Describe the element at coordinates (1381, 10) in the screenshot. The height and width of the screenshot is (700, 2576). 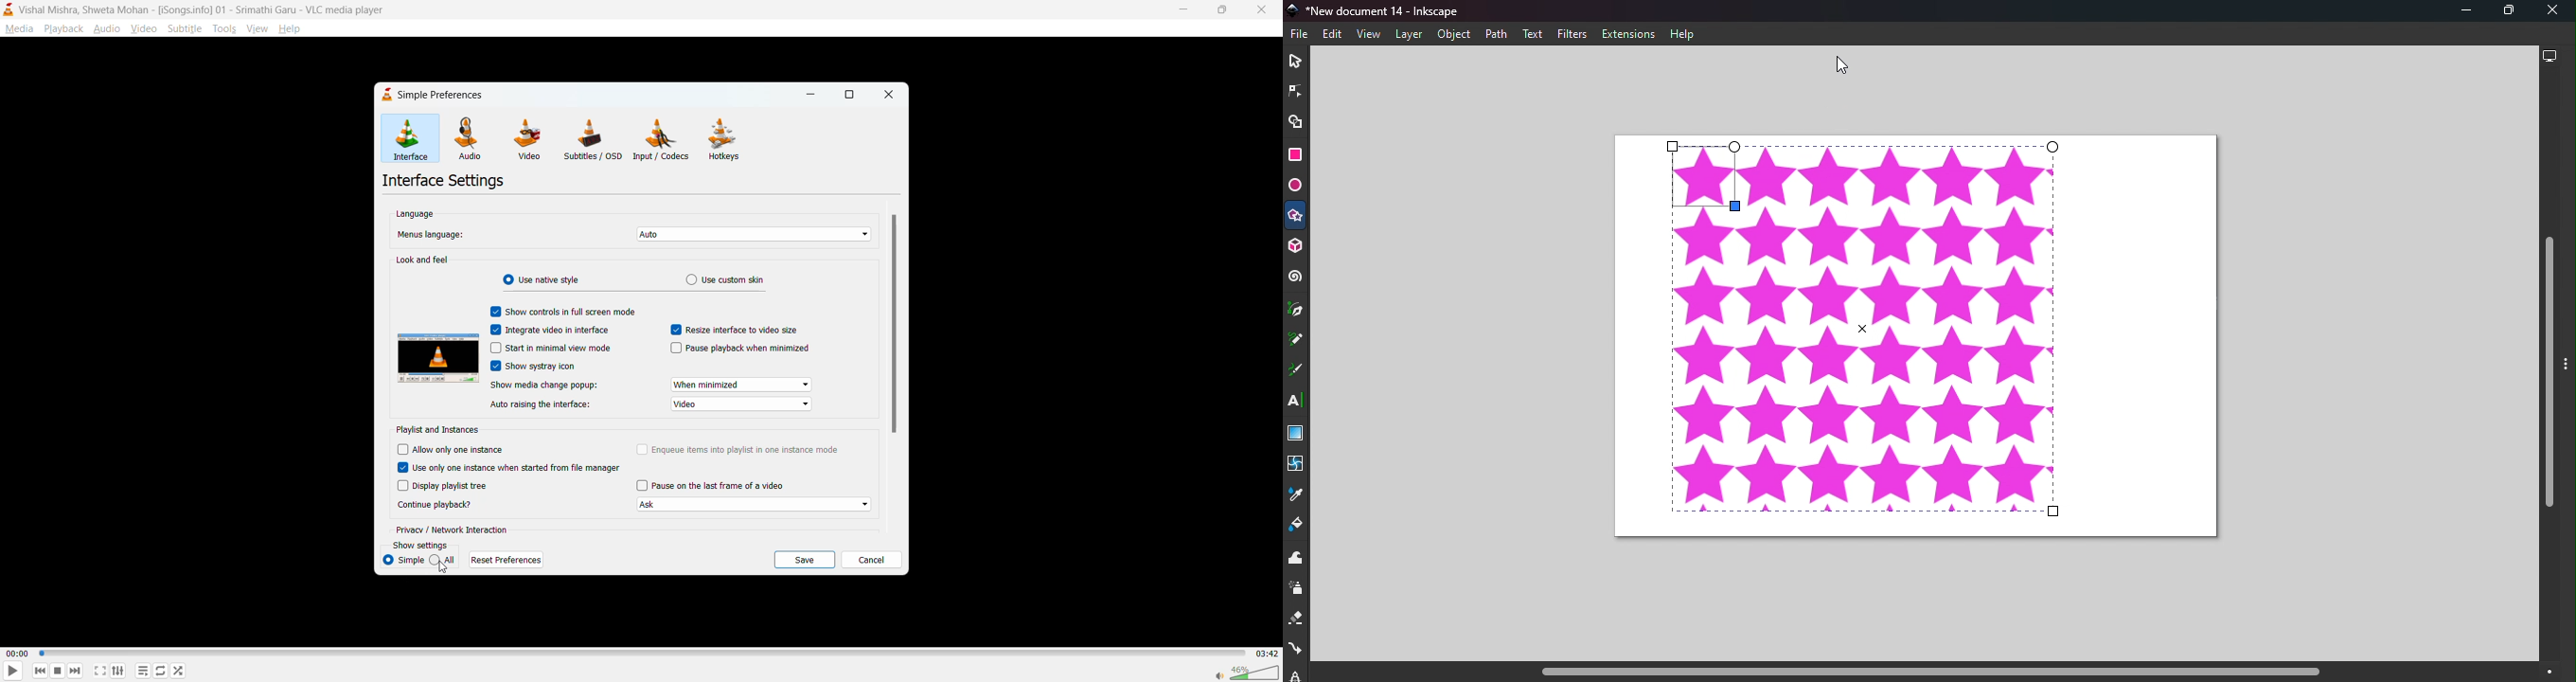
I see `Document name` at that location.